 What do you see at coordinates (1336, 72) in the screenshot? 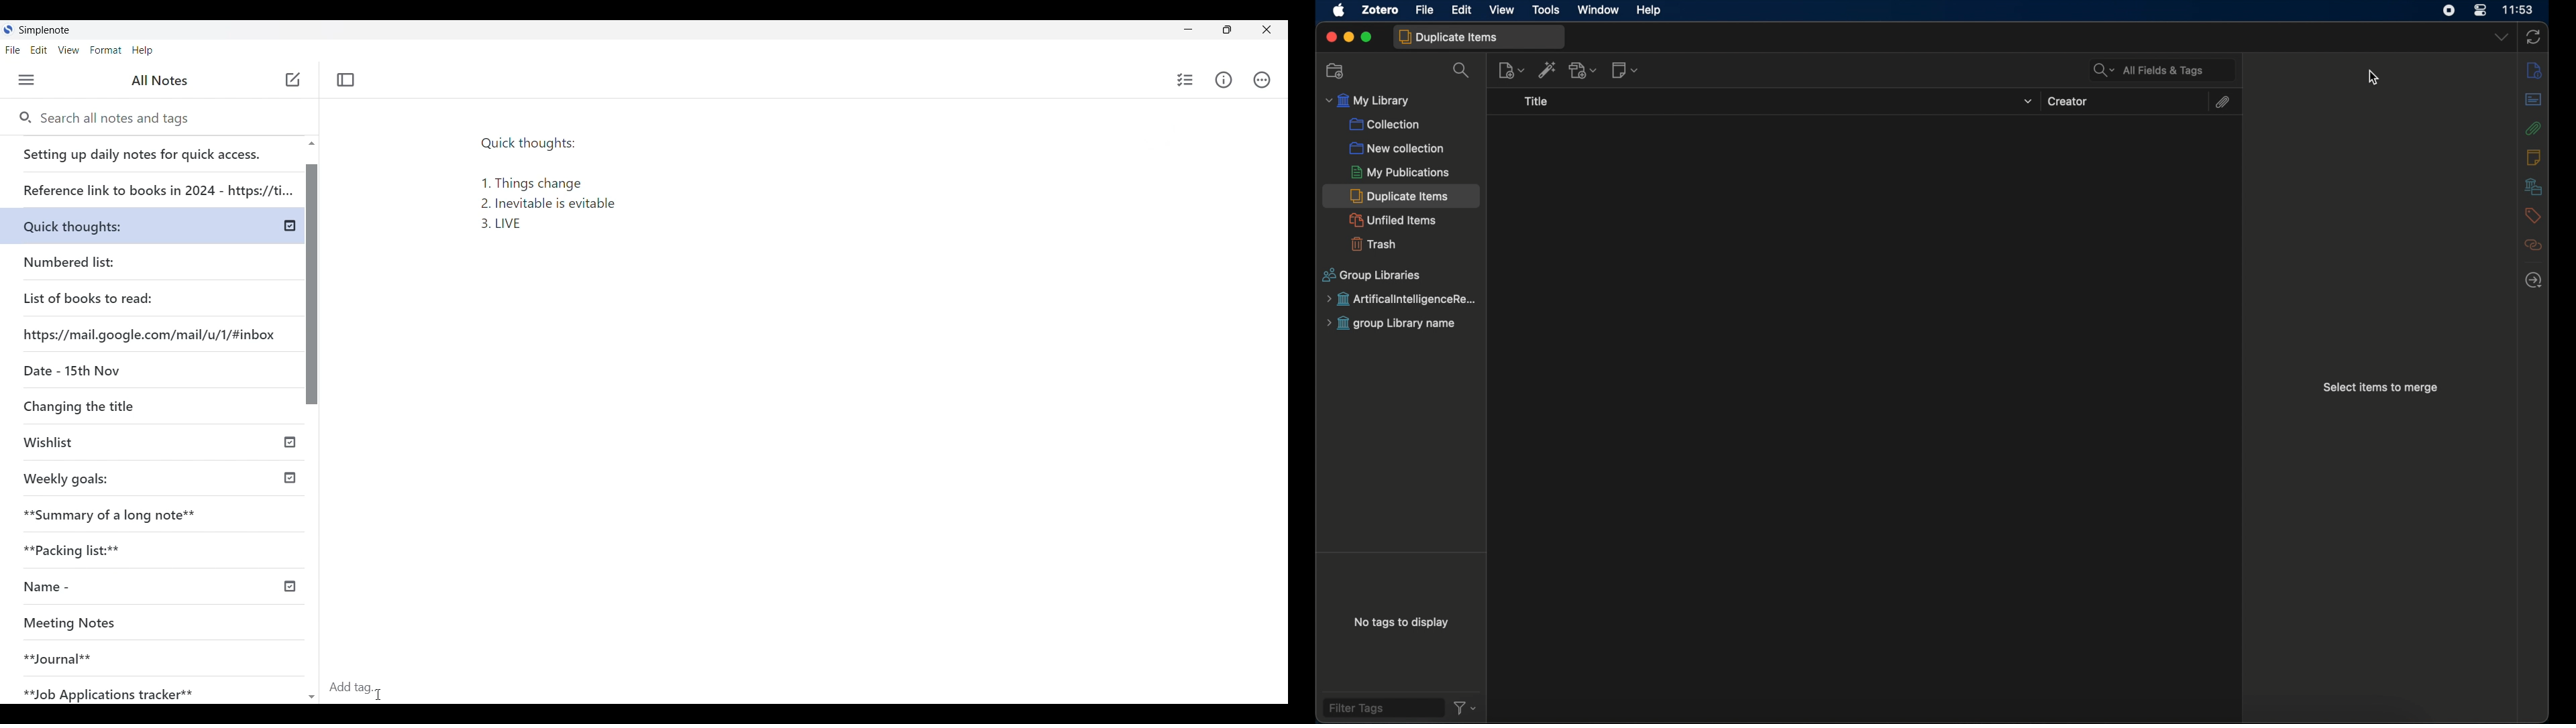
I see `new collection` at bounding box center [1336, 72].